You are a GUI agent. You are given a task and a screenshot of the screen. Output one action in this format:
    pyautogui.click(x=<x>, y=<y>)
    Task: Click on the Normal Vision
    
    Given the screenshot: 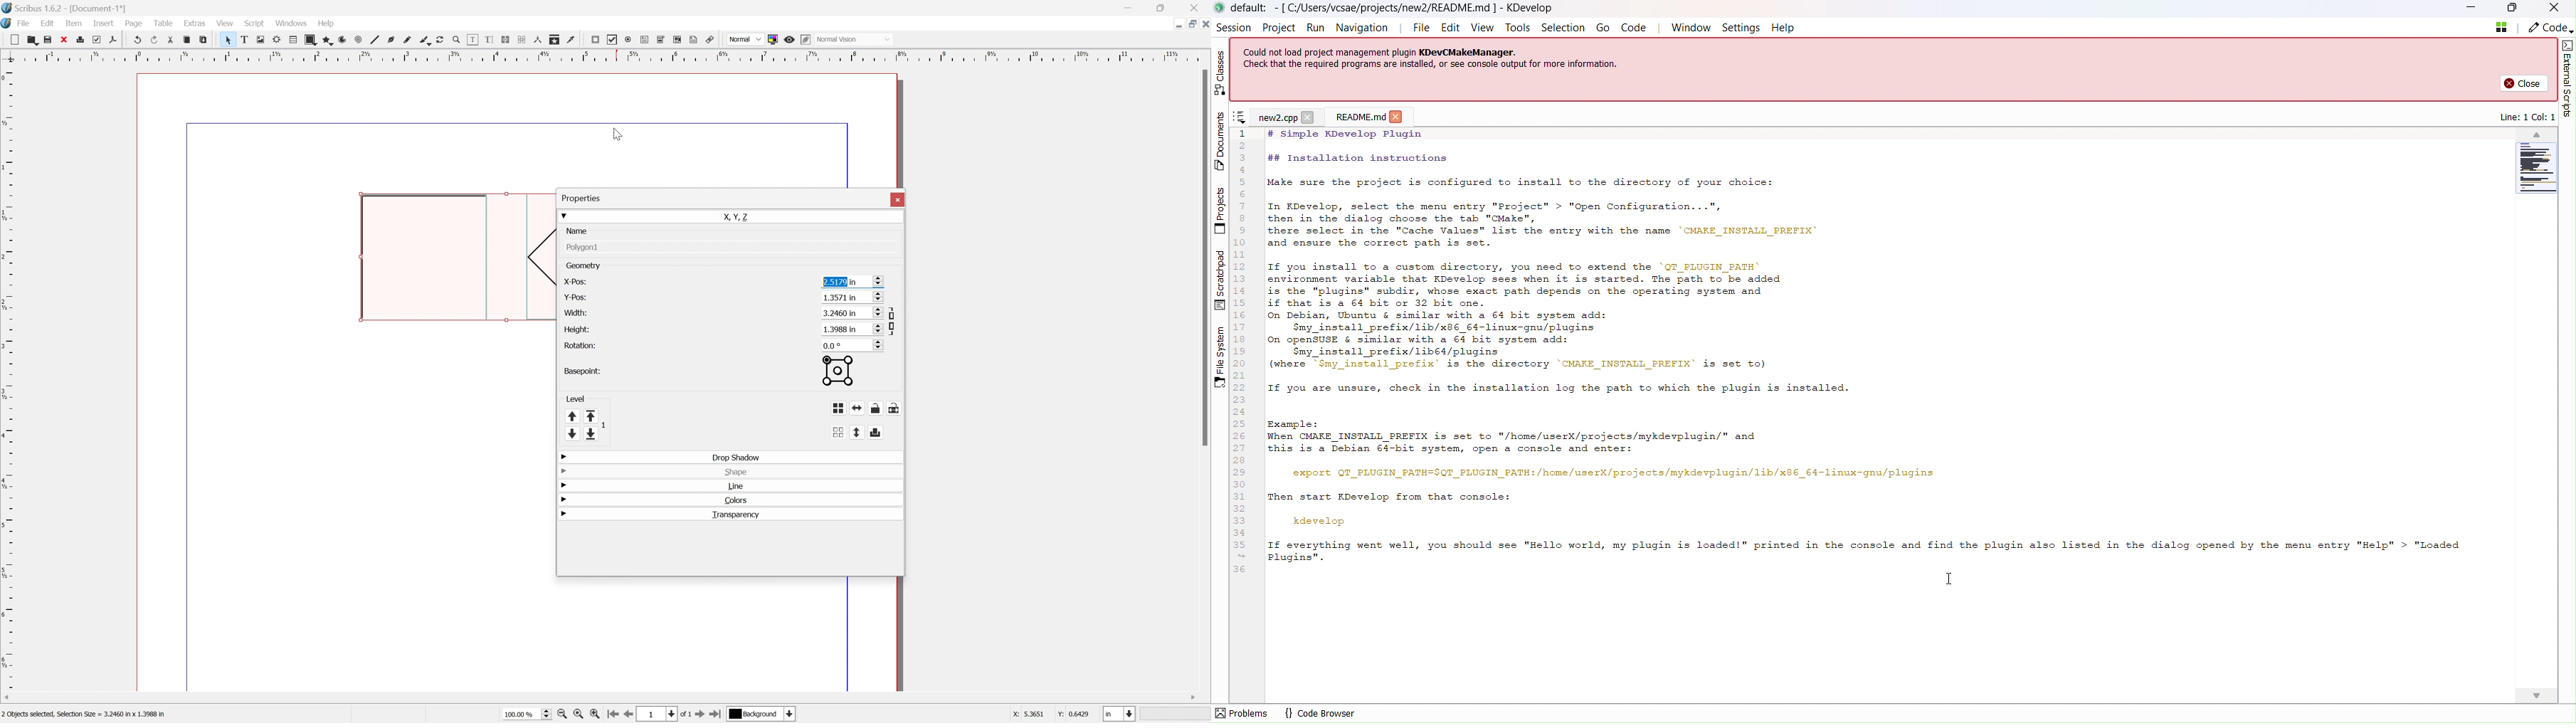 What is the action you would take?
    pyautogui.click(x=855, y=38)
    